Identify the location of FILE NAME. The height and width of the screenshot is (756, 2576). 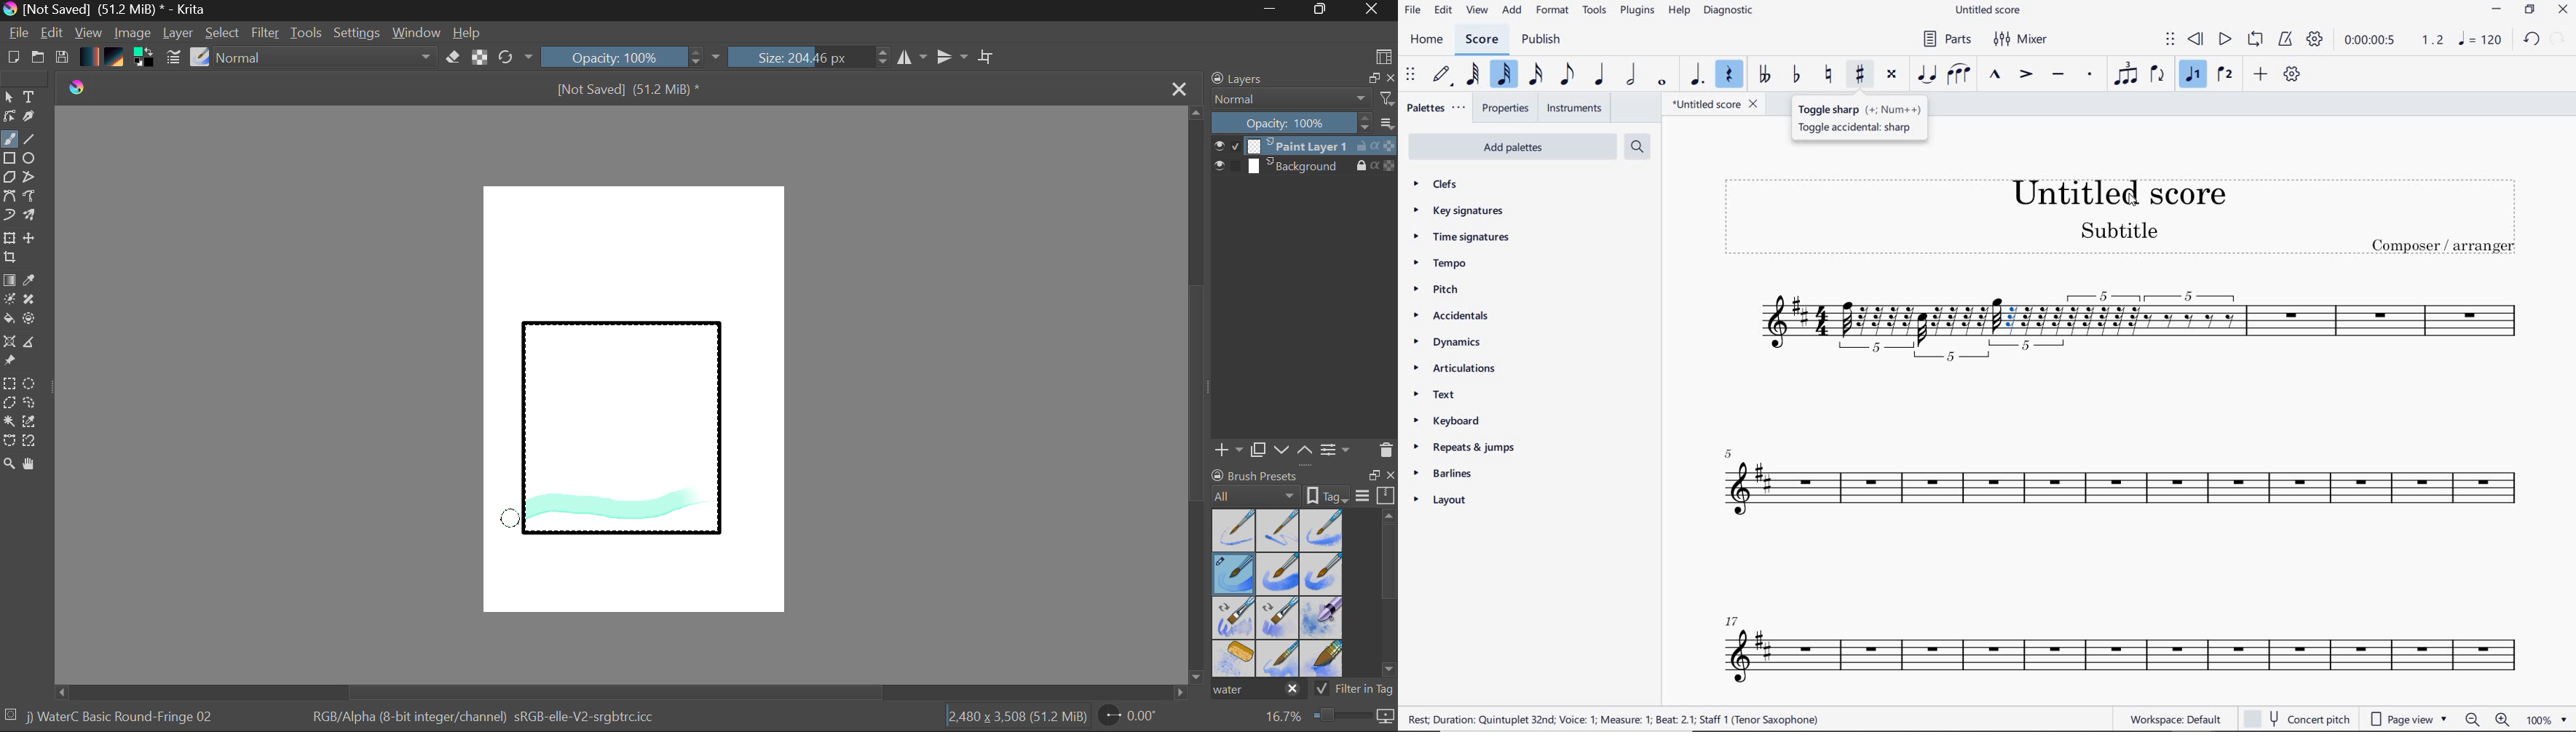
(1711, 104).